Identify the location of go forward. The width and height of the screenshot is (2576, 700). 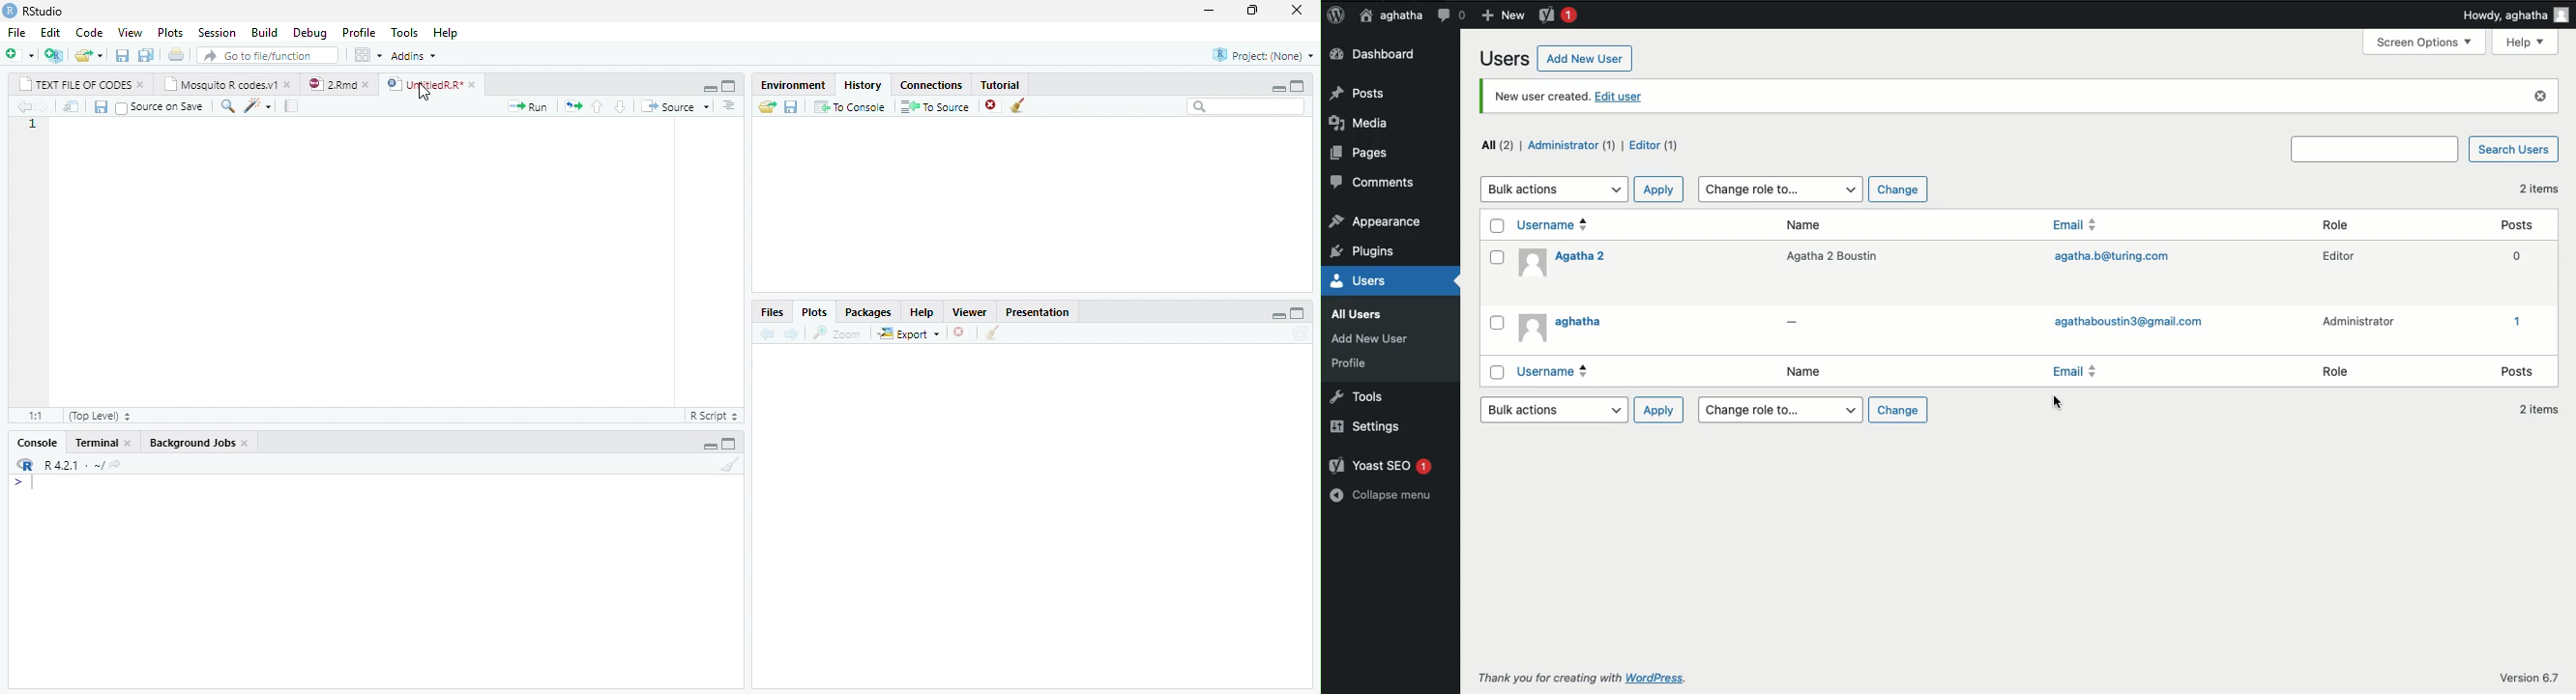
(41, 107).